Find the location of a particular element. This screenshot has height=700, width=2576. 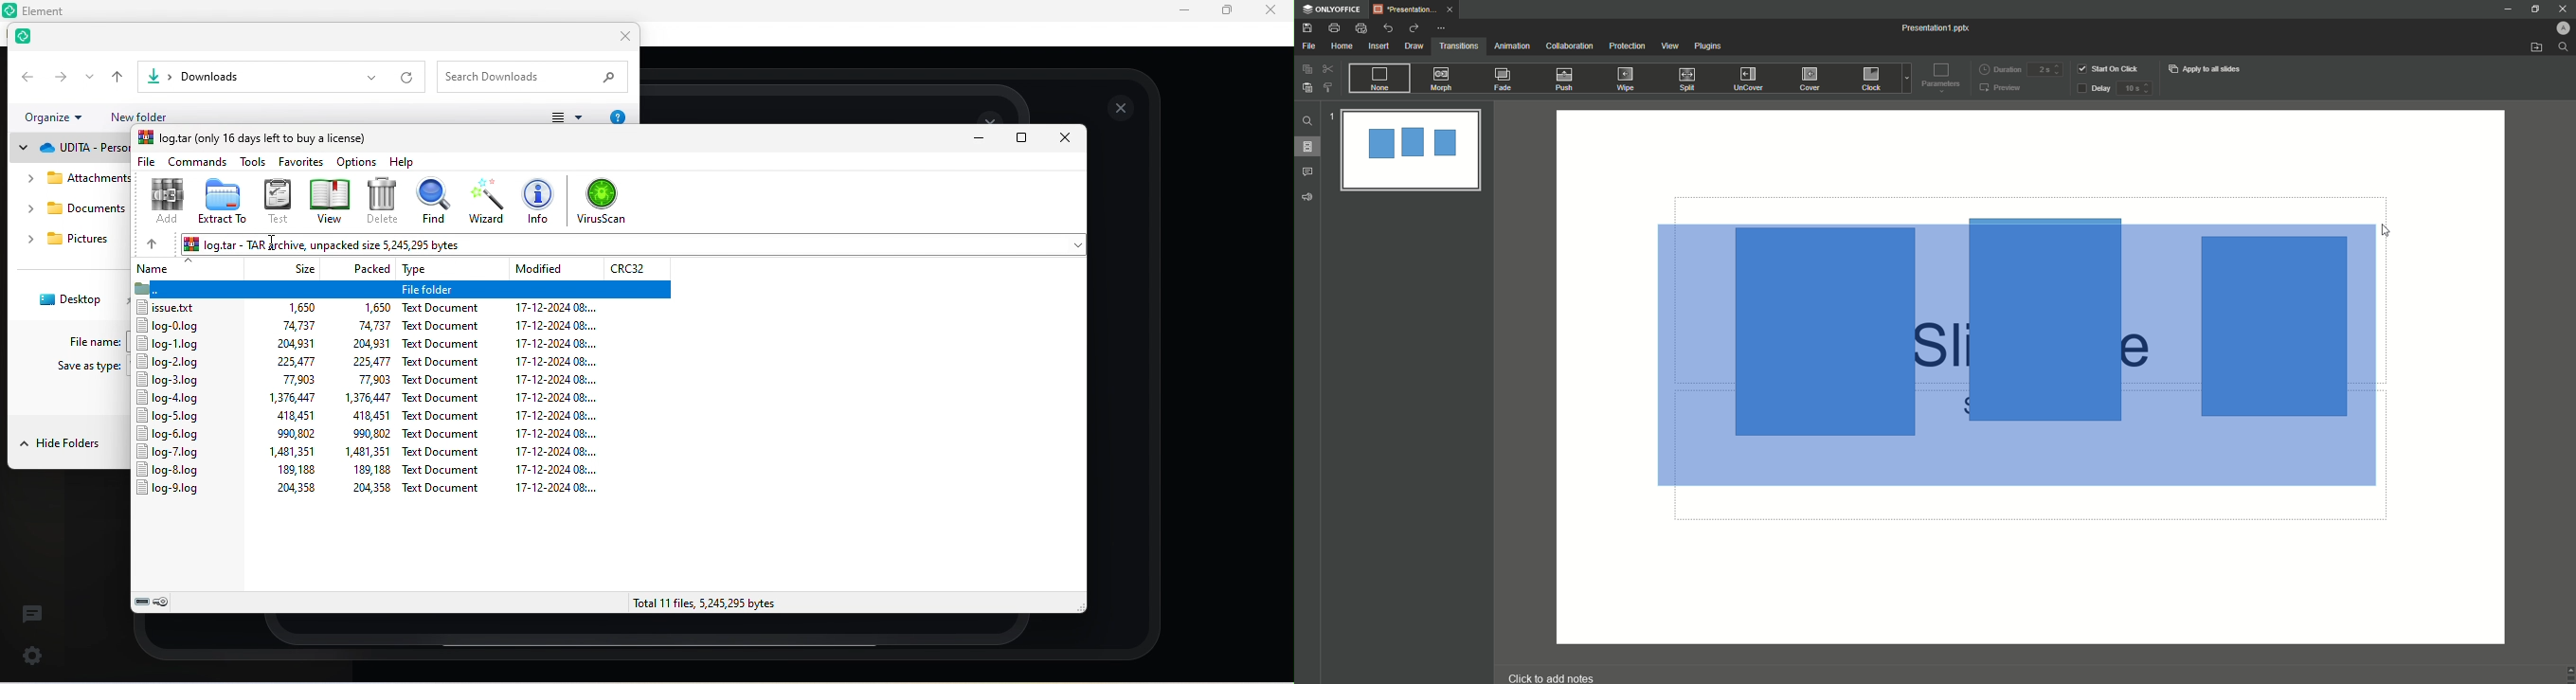

log-3.log is located at coordinates (176, 381).